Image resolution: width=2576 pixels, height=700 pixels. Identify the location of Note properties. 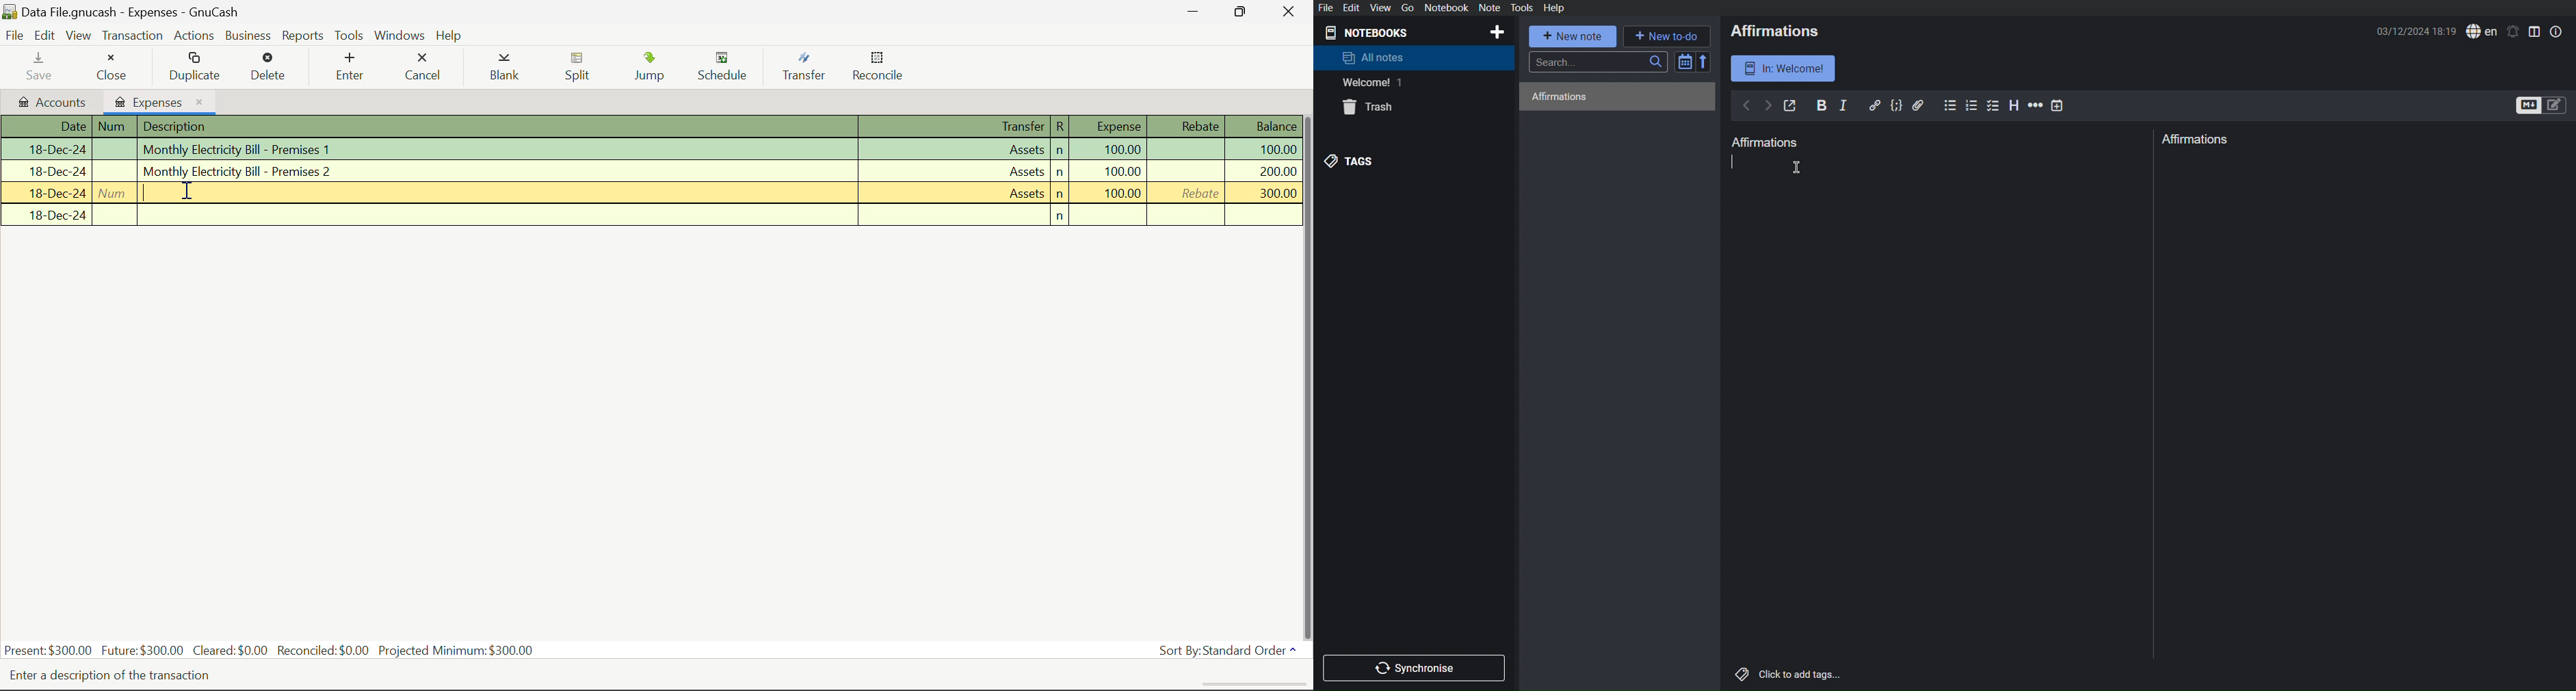
(2556, 31).